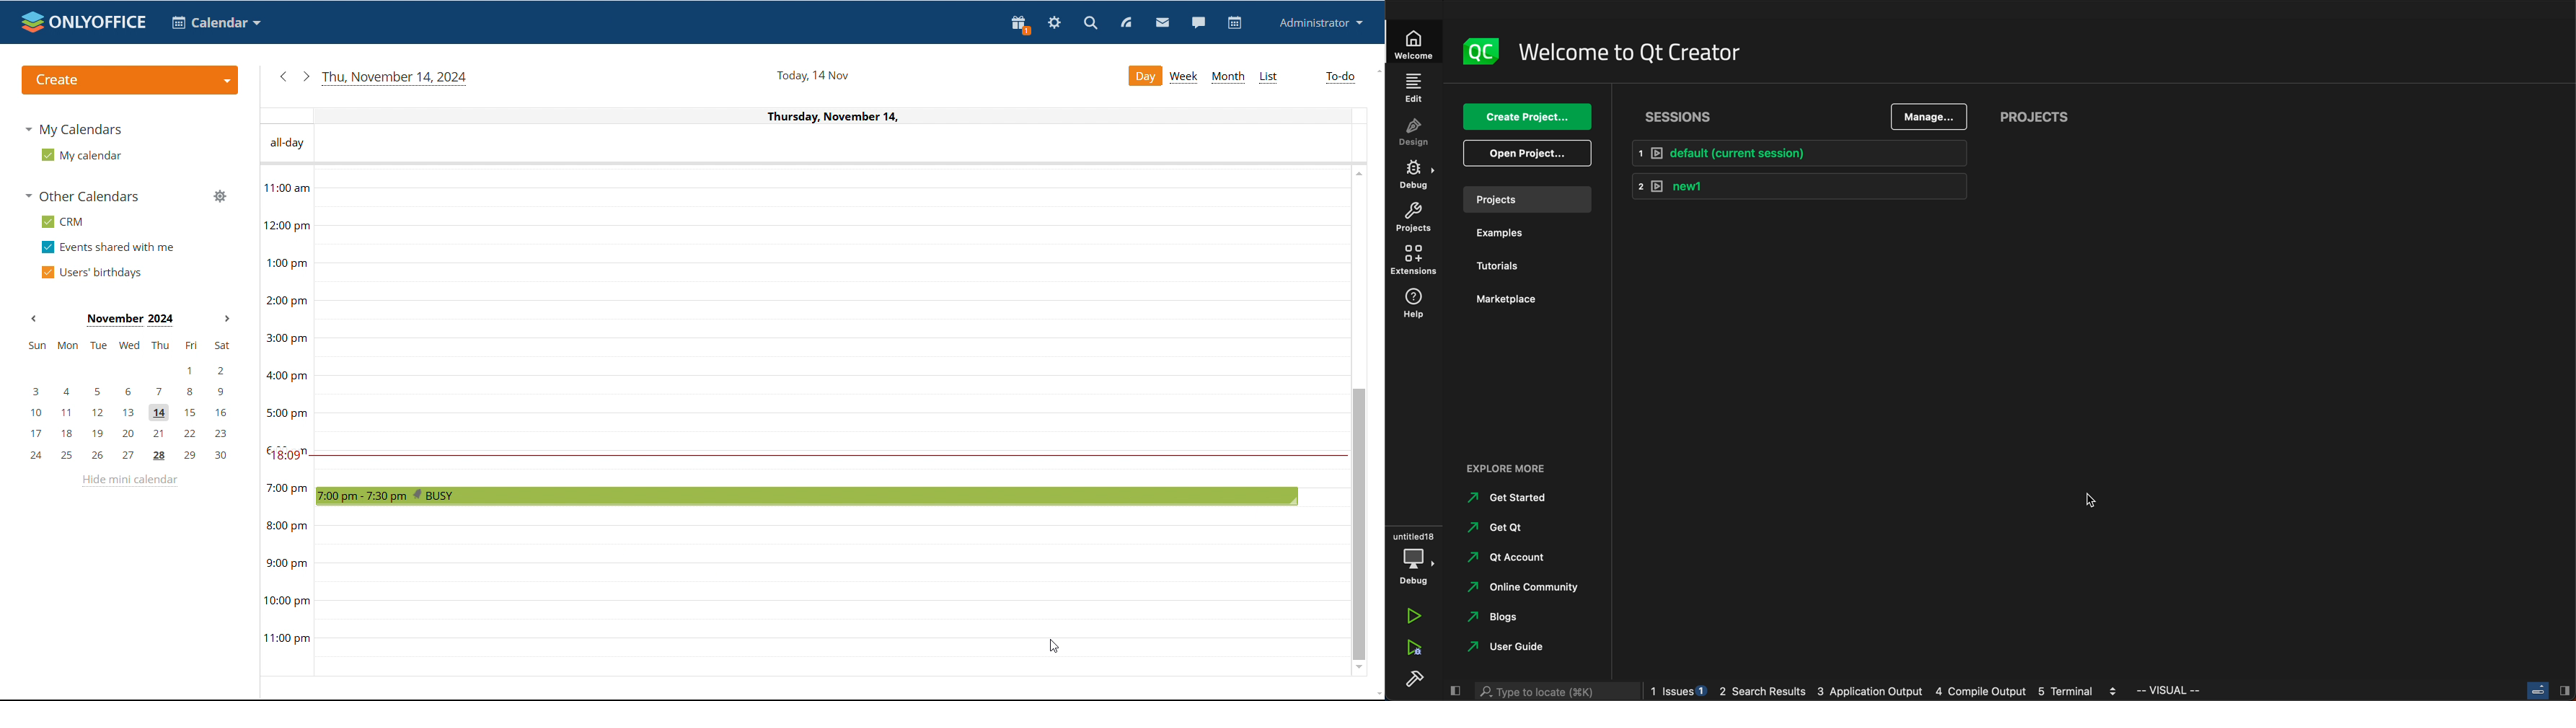 The width and height of the screenshot is (2576, 728). I want to click on get started, so click(1512, 498).